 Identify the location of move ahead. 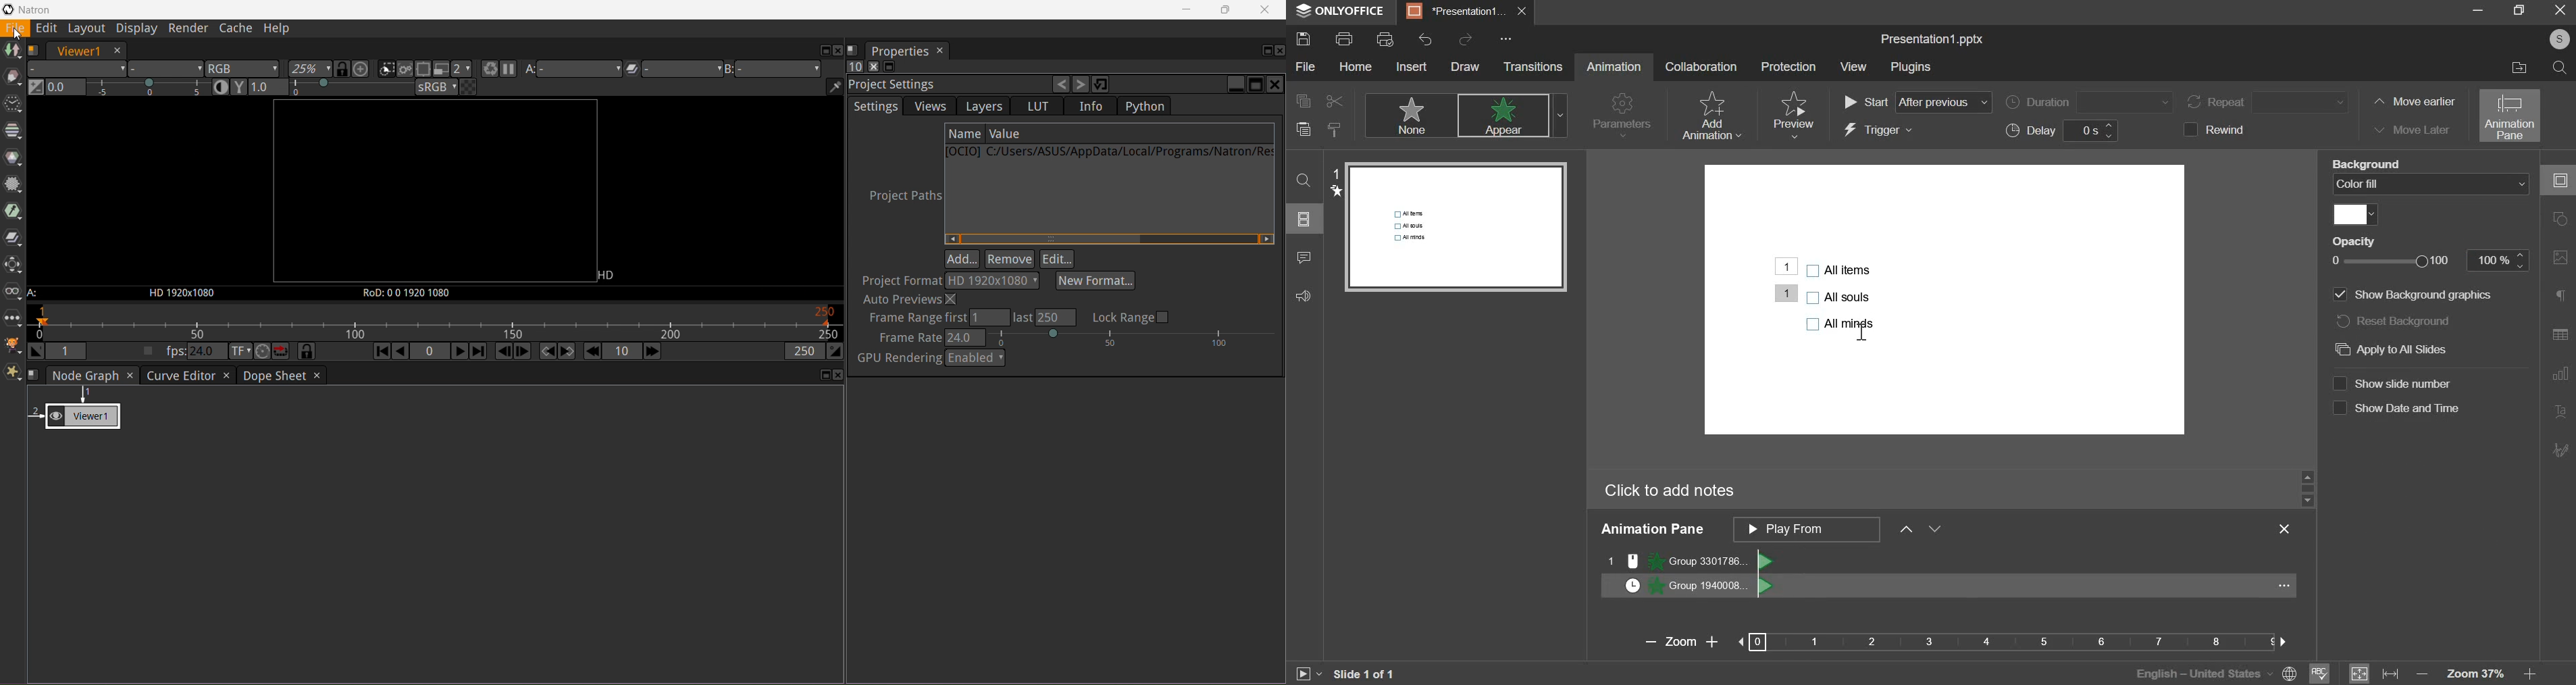
(1906, 527).